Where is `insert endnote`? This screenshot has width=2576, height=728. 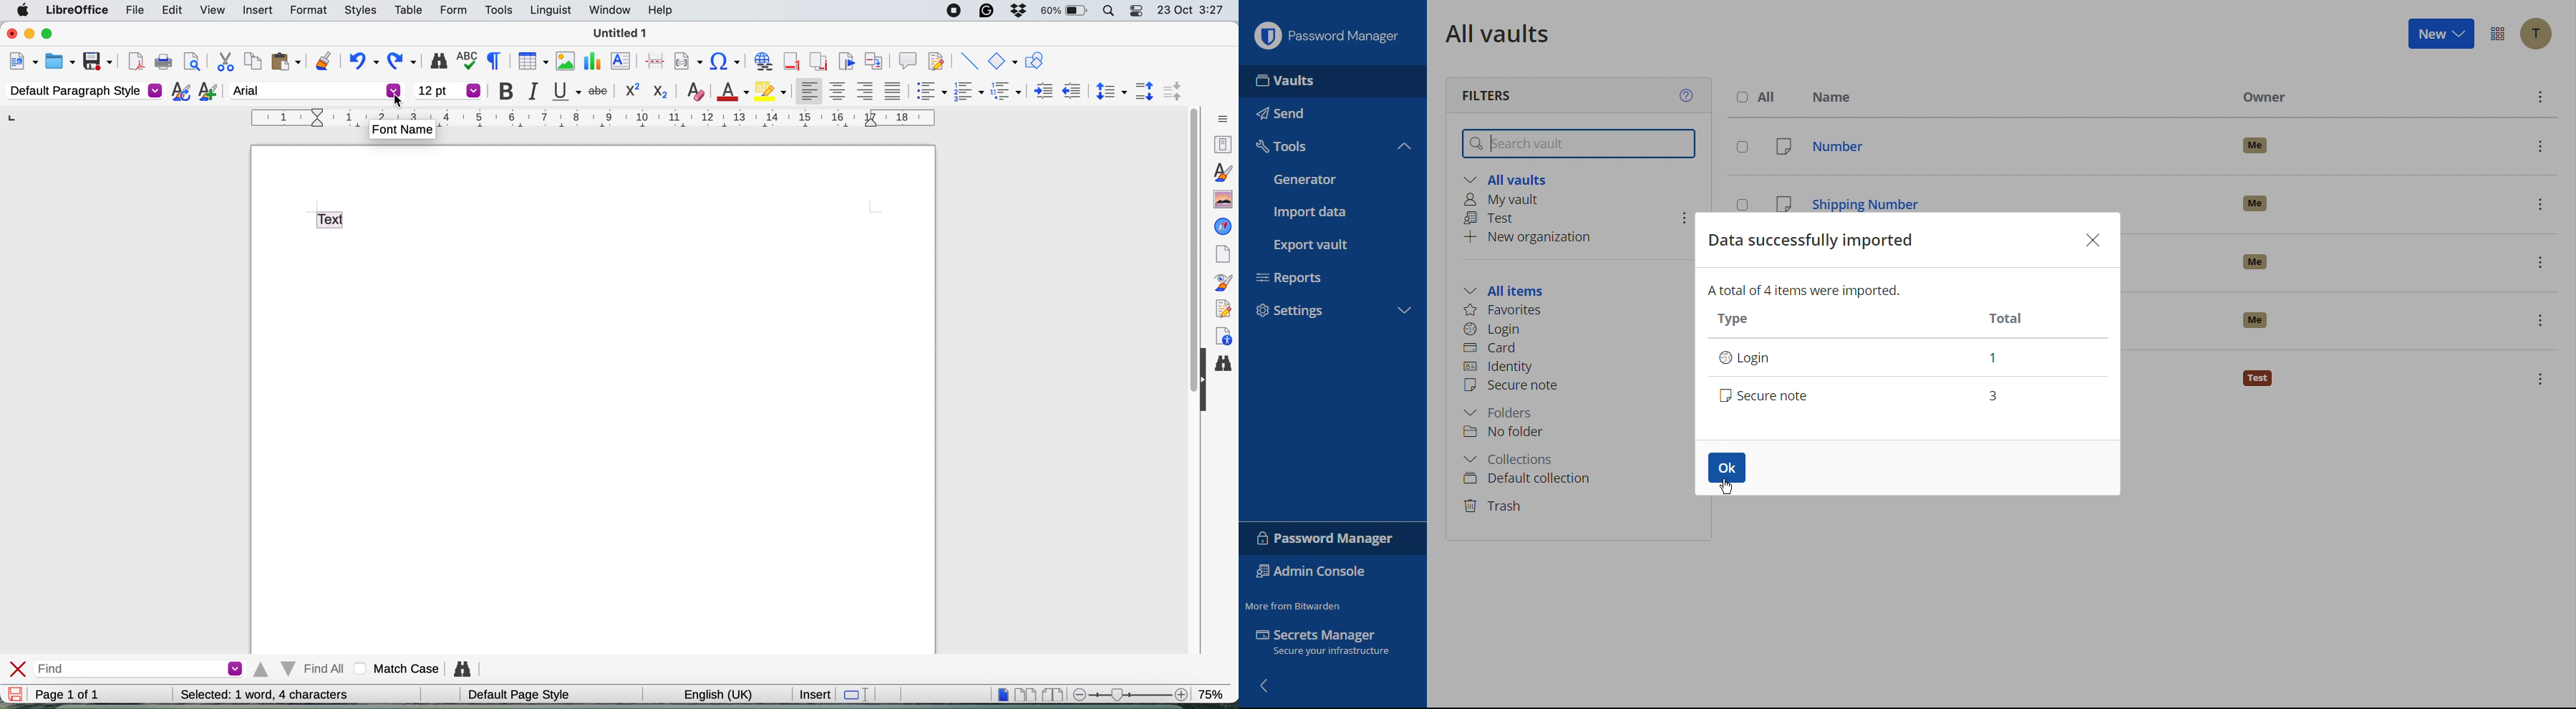 insert endnote is located at coordinates (816, 62).